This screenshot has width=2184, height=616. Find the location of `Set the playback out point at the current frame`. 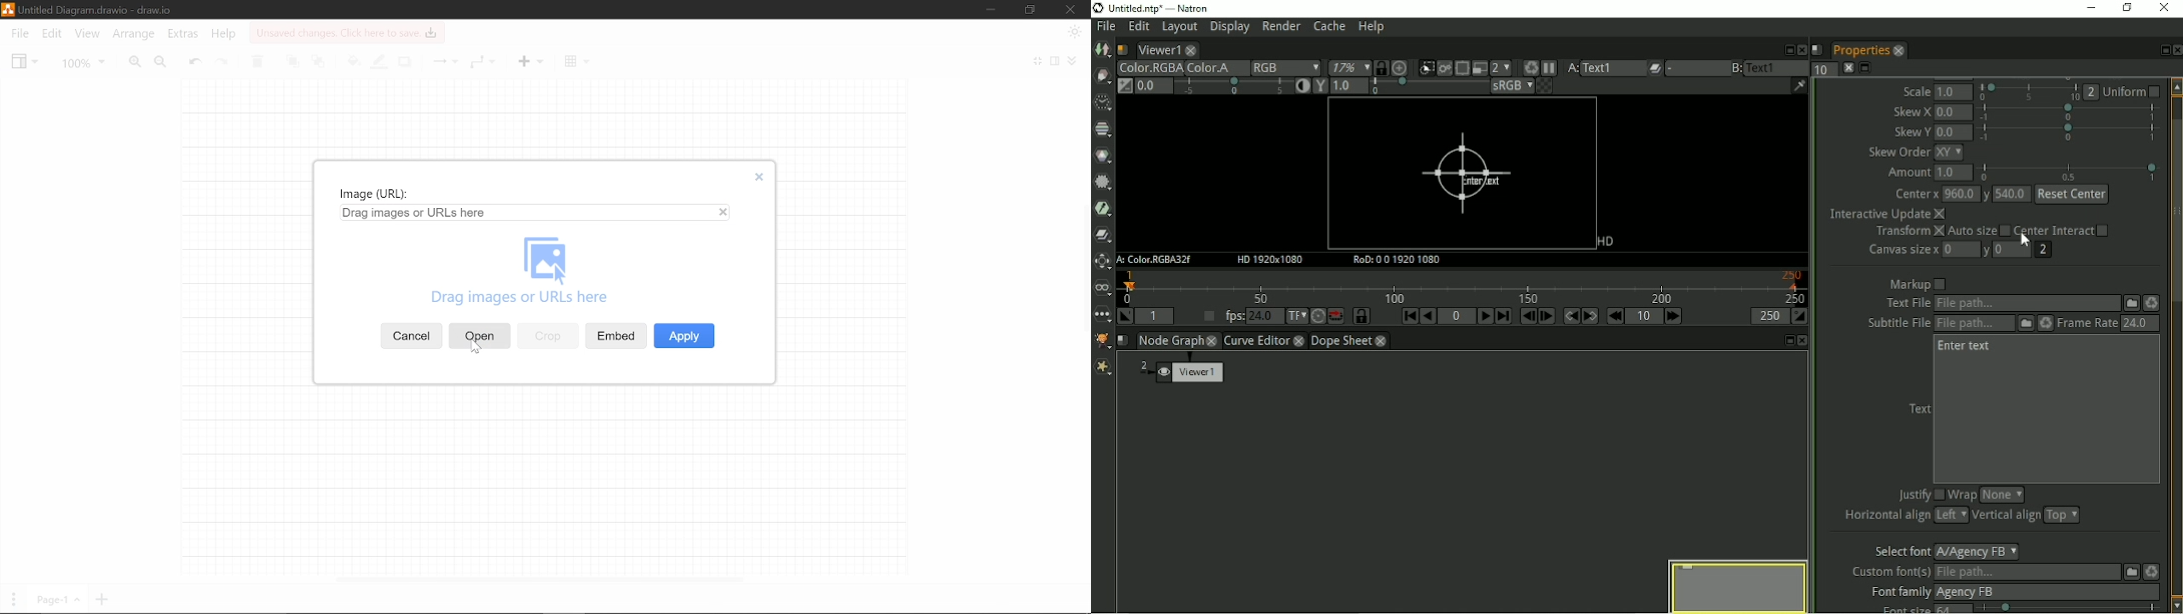

Set the playback out point at the current frame is located at coordinates (1801, 316).